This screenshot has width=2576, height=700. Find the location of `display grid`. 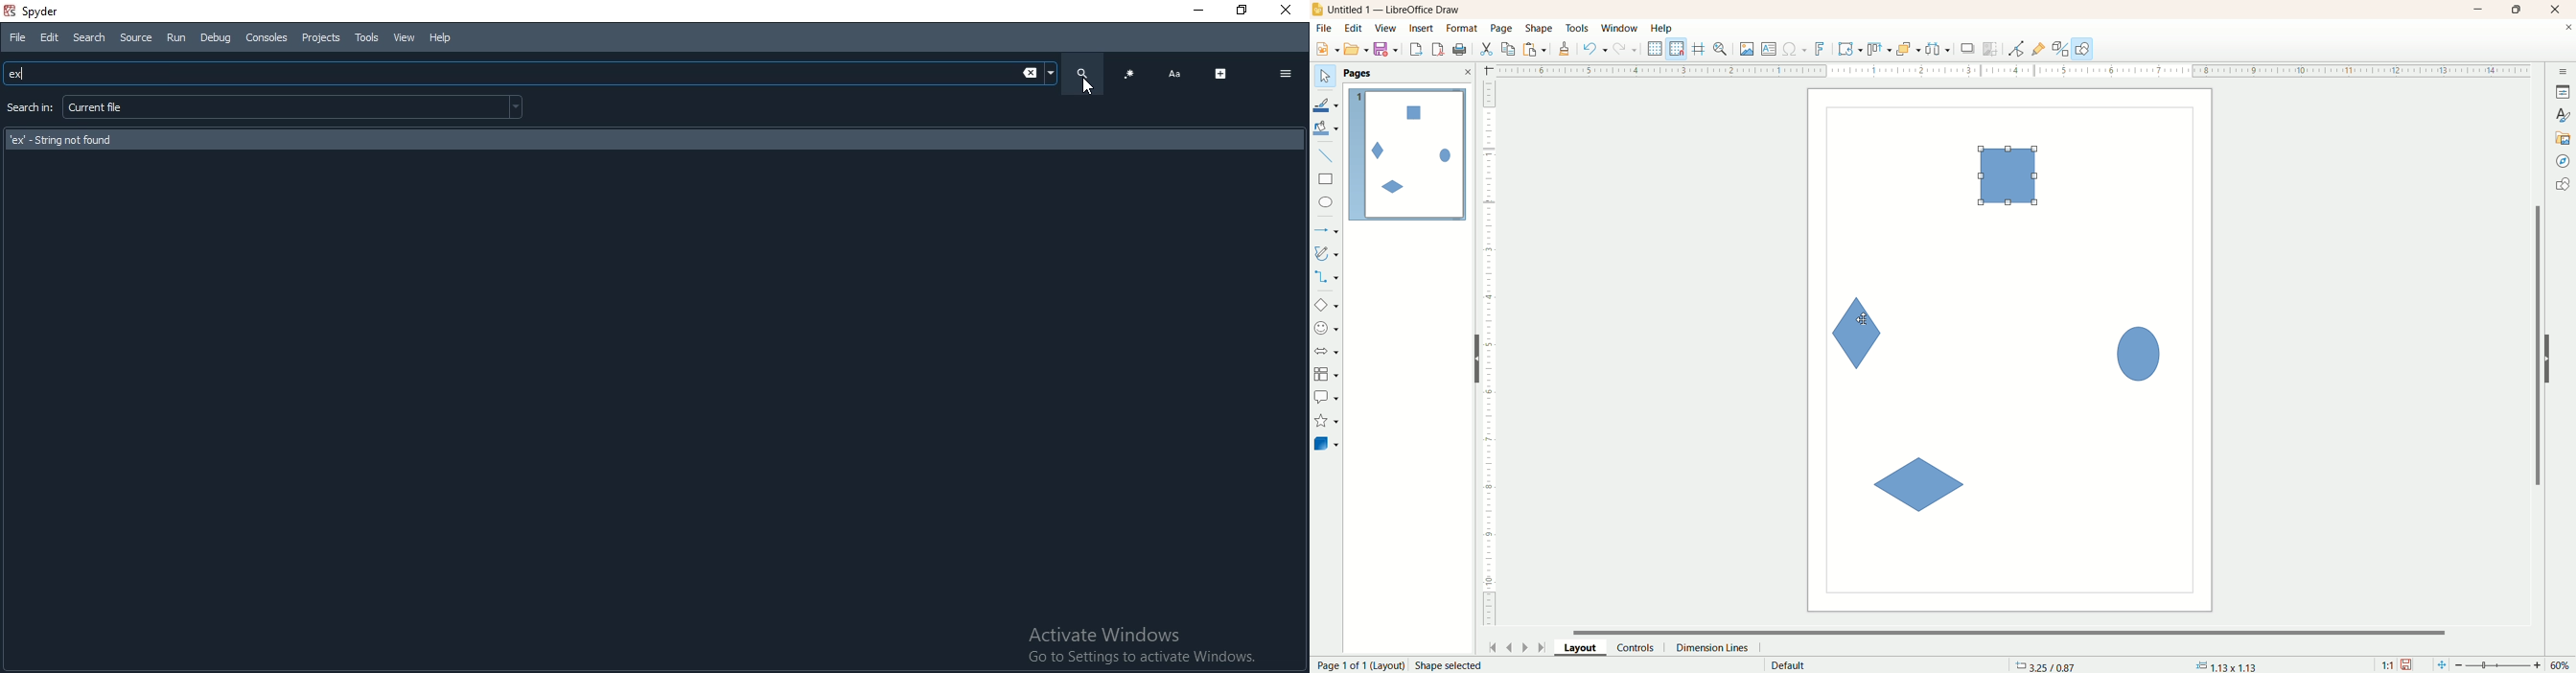

display grid is located at coordinates (1656, 48).